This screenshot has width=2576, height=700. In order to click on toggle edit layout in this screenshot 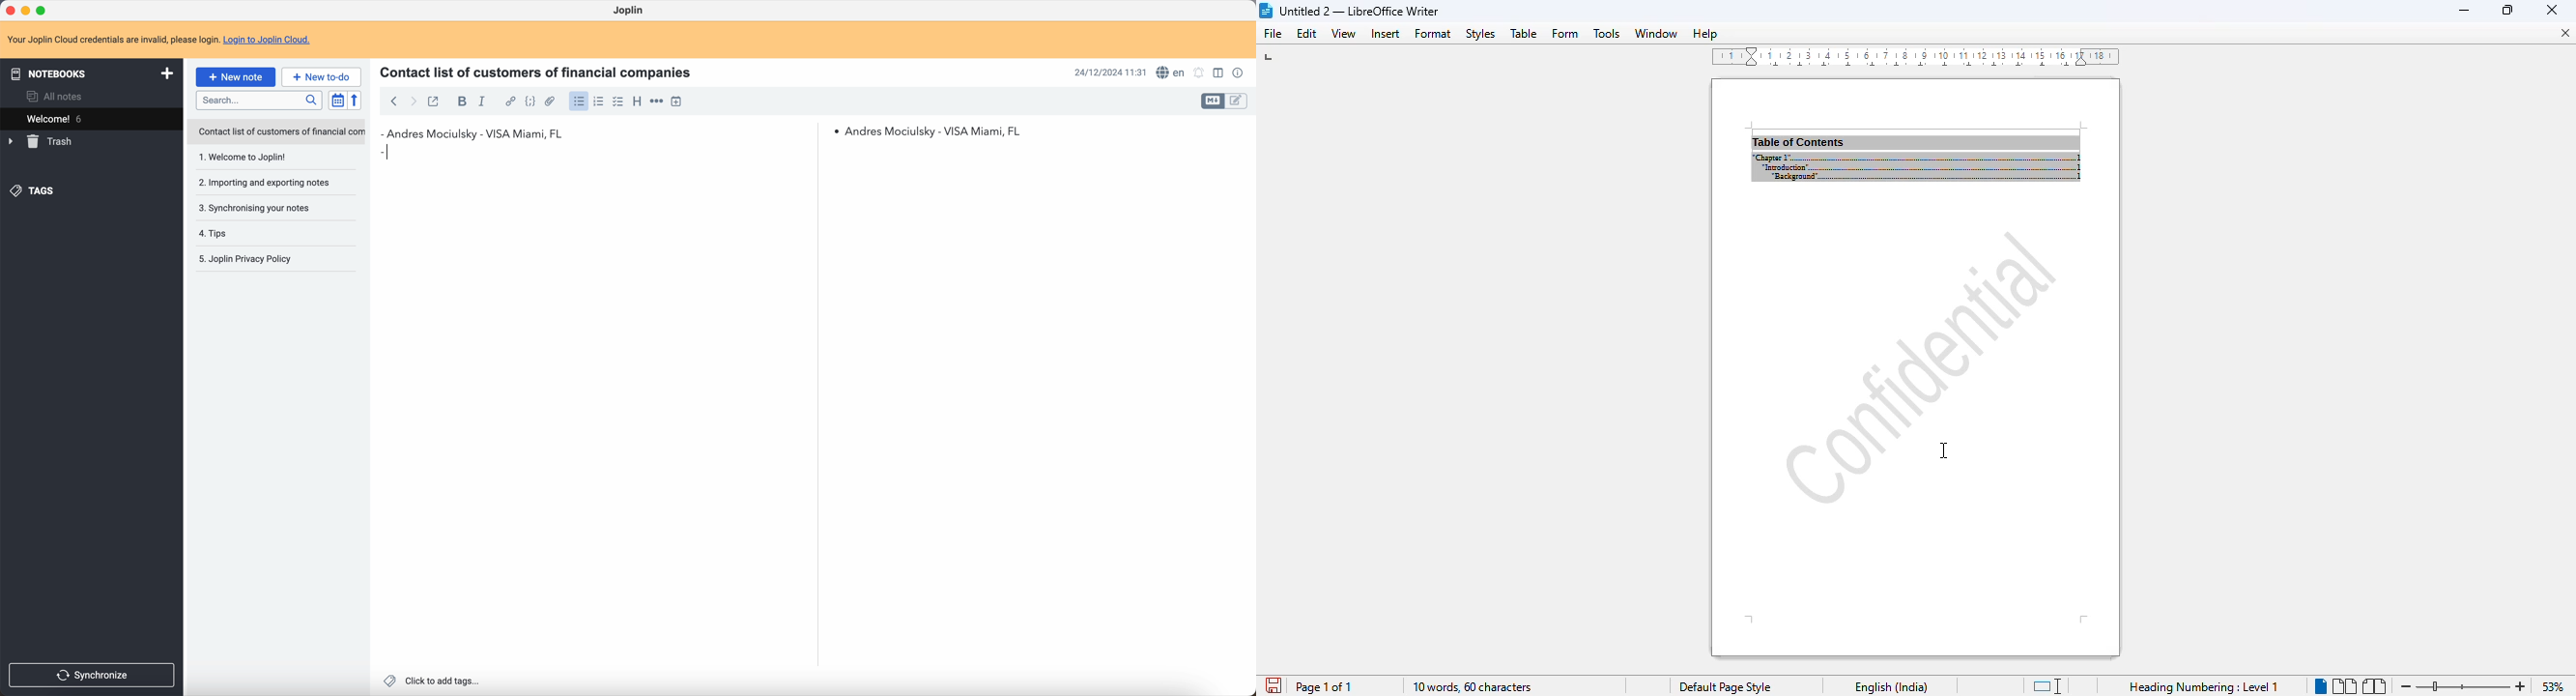, I will do `click(1214, 101)`.